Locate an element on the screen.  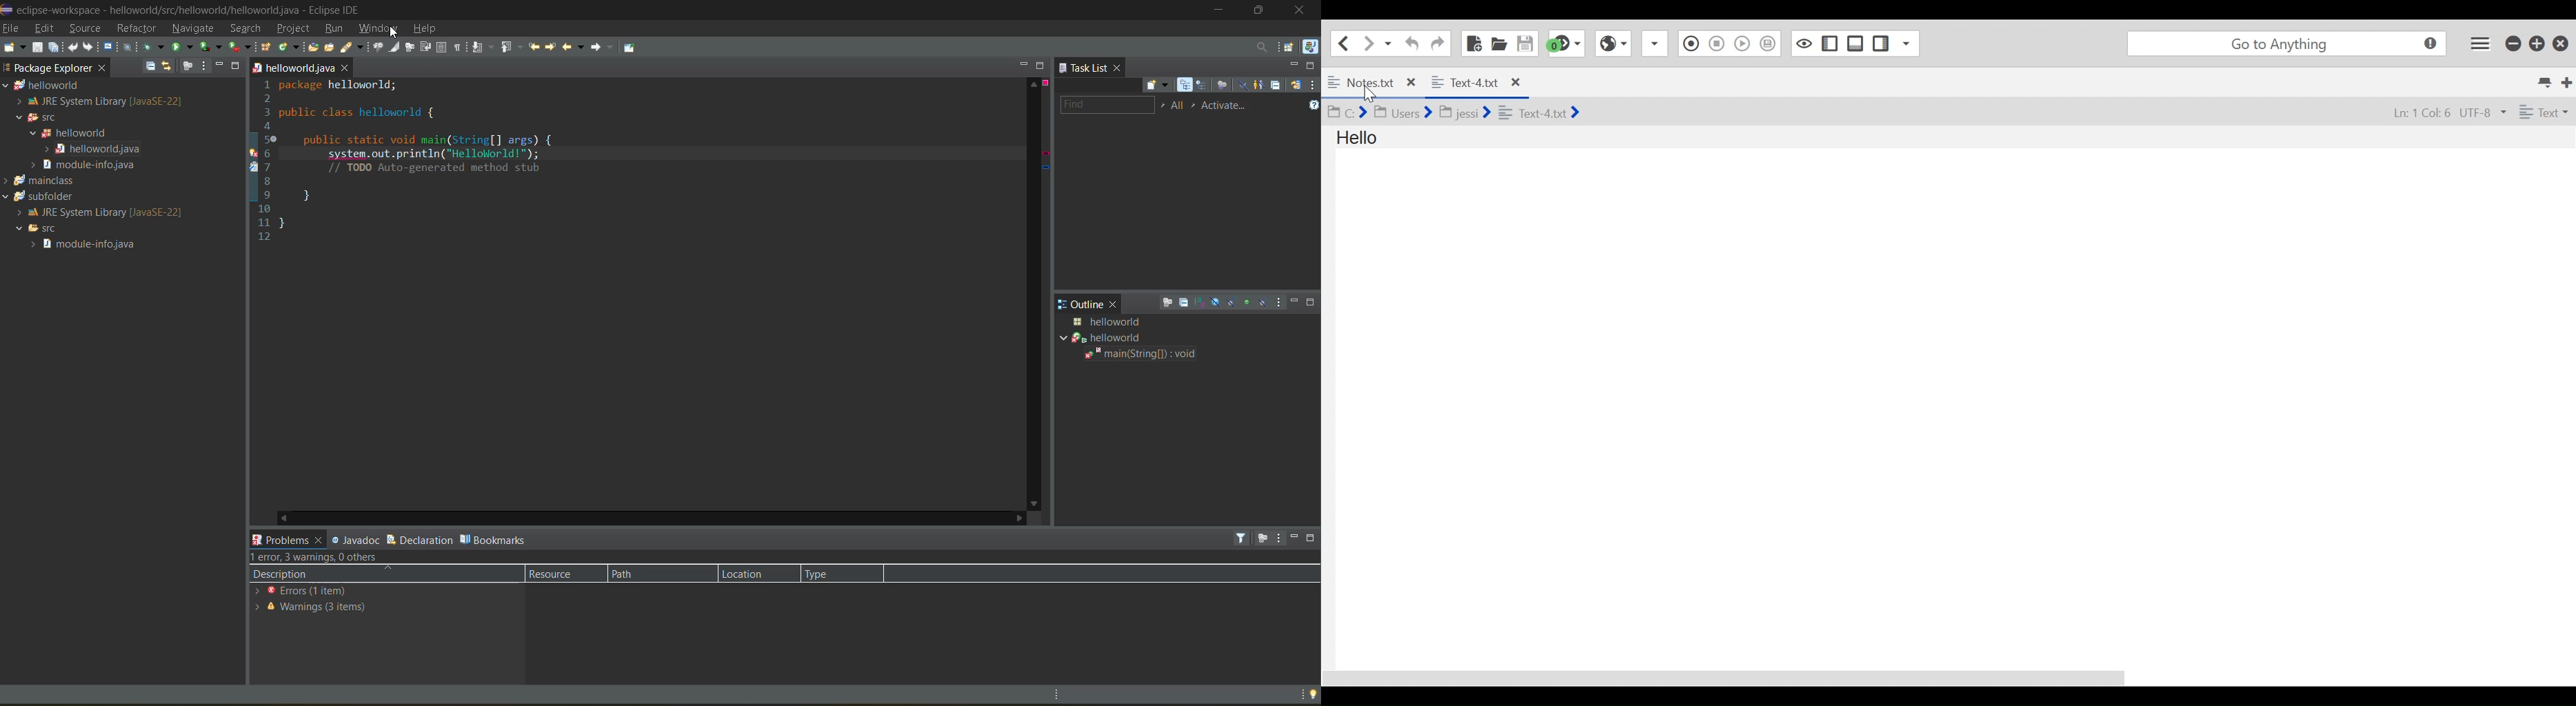
outline is located at coordinates (1083, 304).